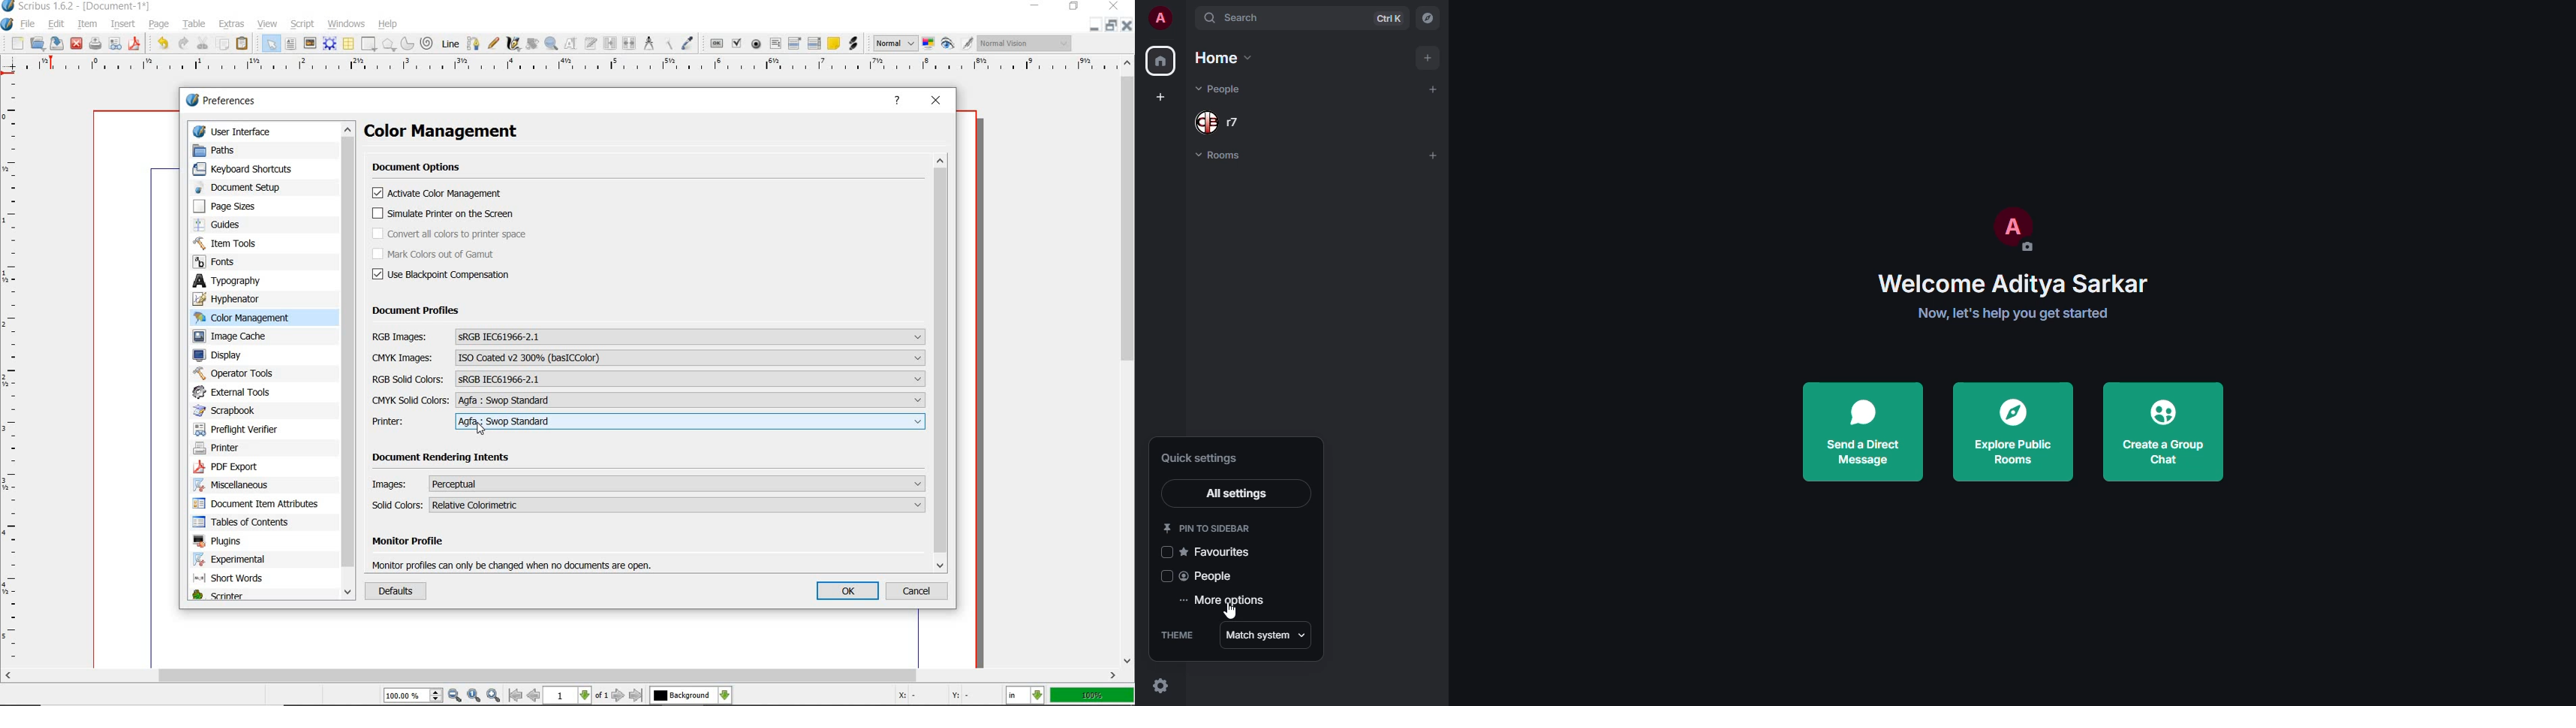  Describe the element at coordinates (1180, 633) in the screenshot. I see `theme` at that location.